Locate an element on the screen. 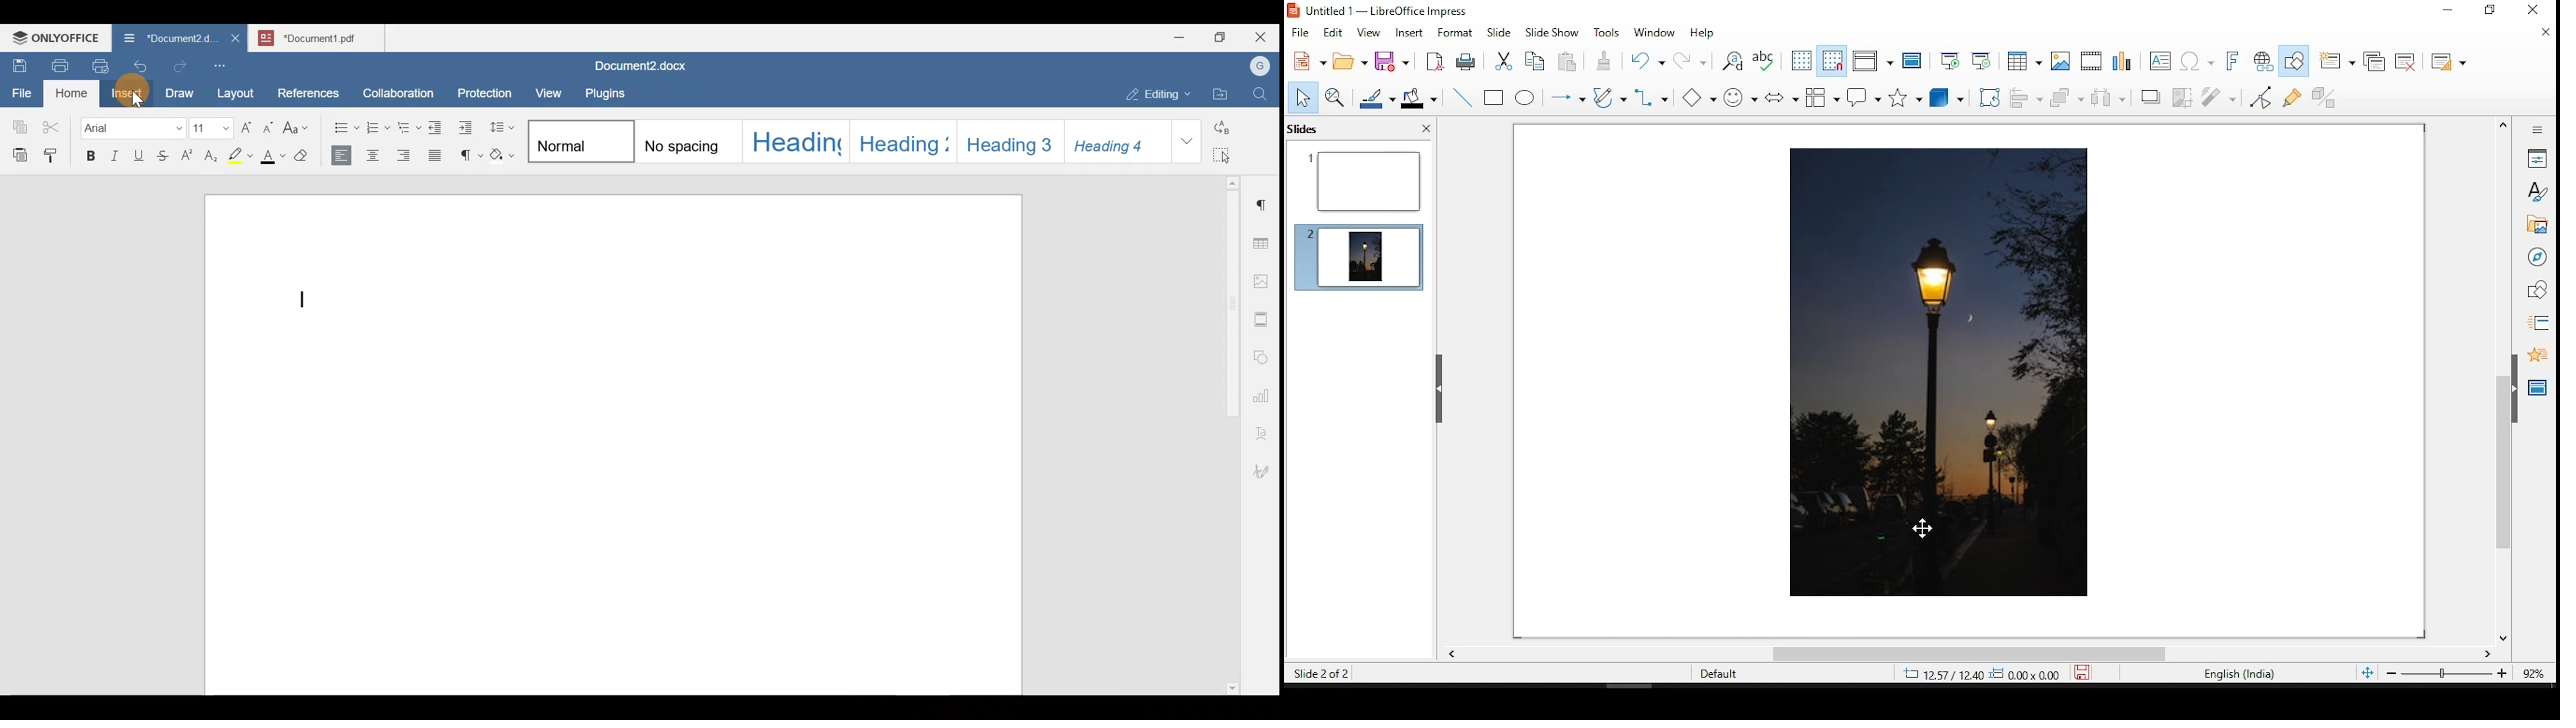 The height and width of the screenshot is (728, 2576). Strikethrough is located at coordinates (159, 155).